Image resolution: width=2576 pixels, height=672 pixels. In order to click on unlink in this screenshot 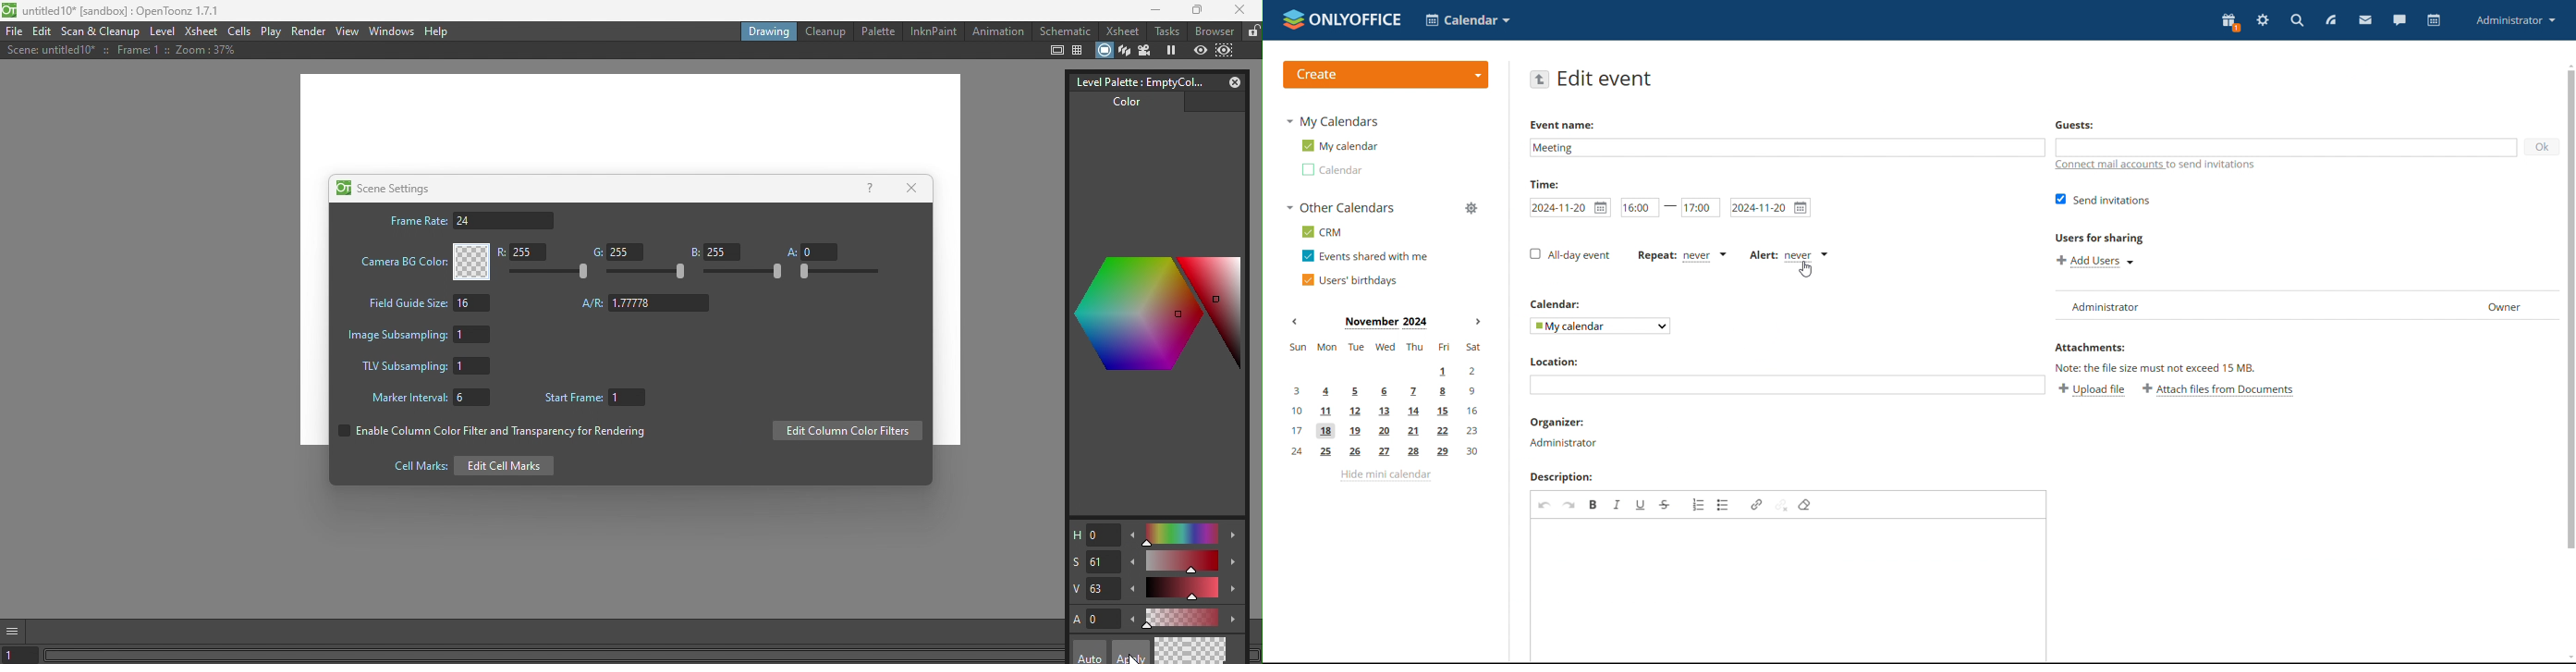, I will do `click(1782, 505)`.